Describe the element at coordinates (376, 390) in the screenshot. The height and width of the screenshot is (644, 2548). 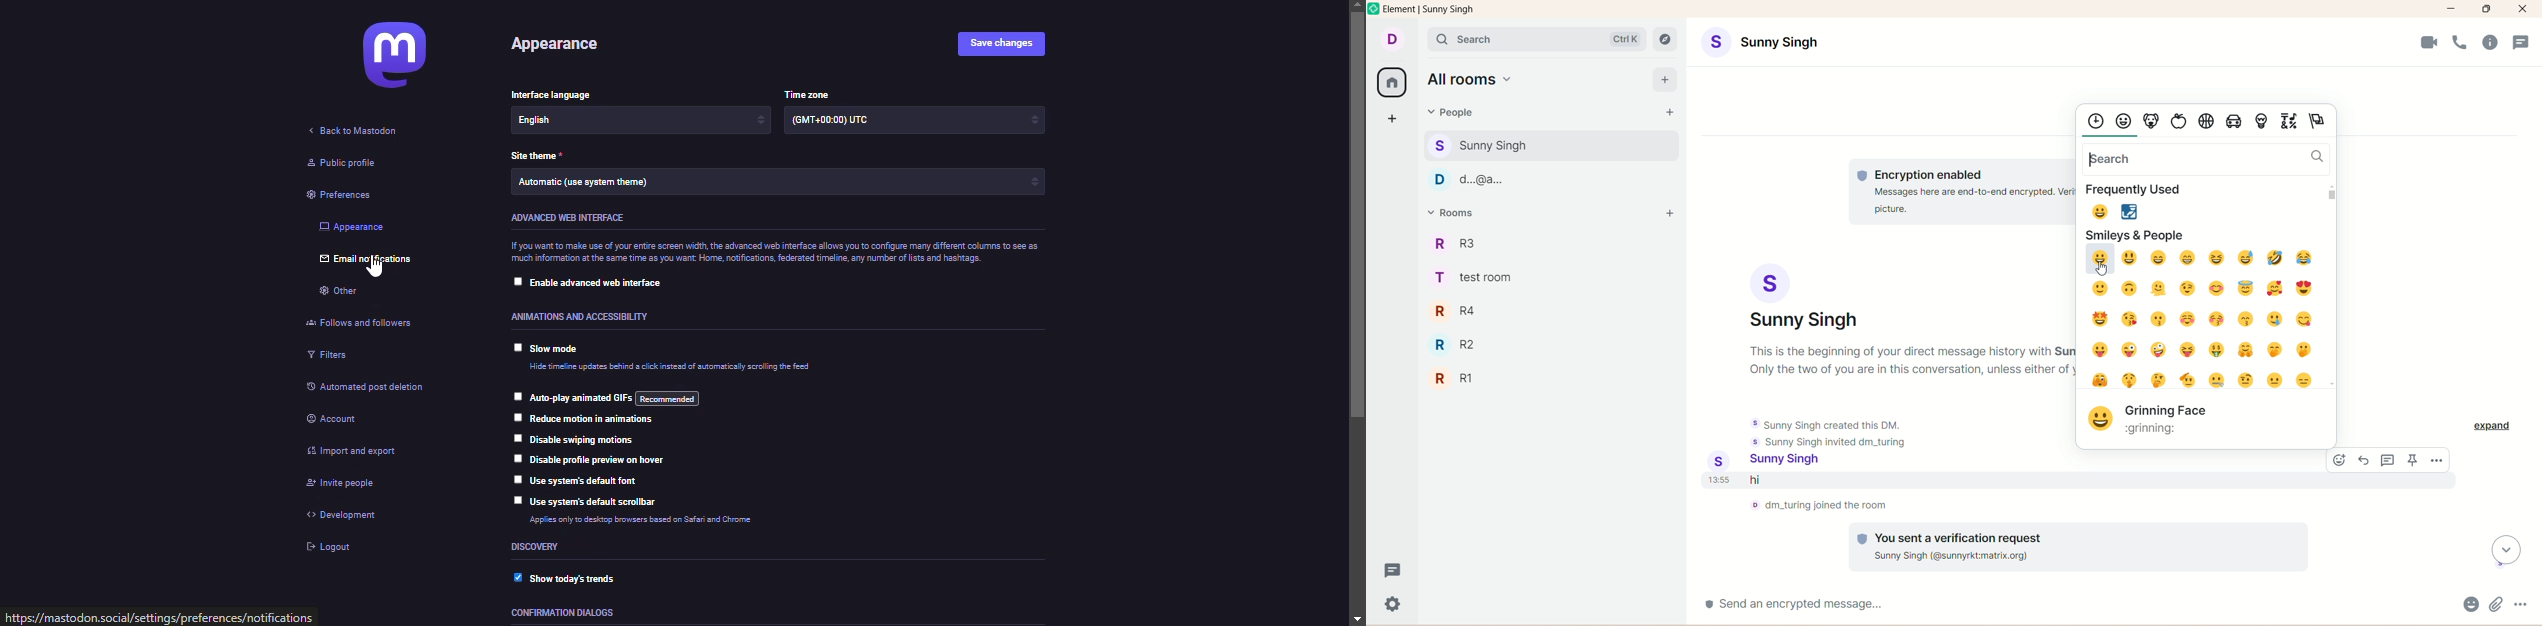
I see `automated post deletion` at that location.